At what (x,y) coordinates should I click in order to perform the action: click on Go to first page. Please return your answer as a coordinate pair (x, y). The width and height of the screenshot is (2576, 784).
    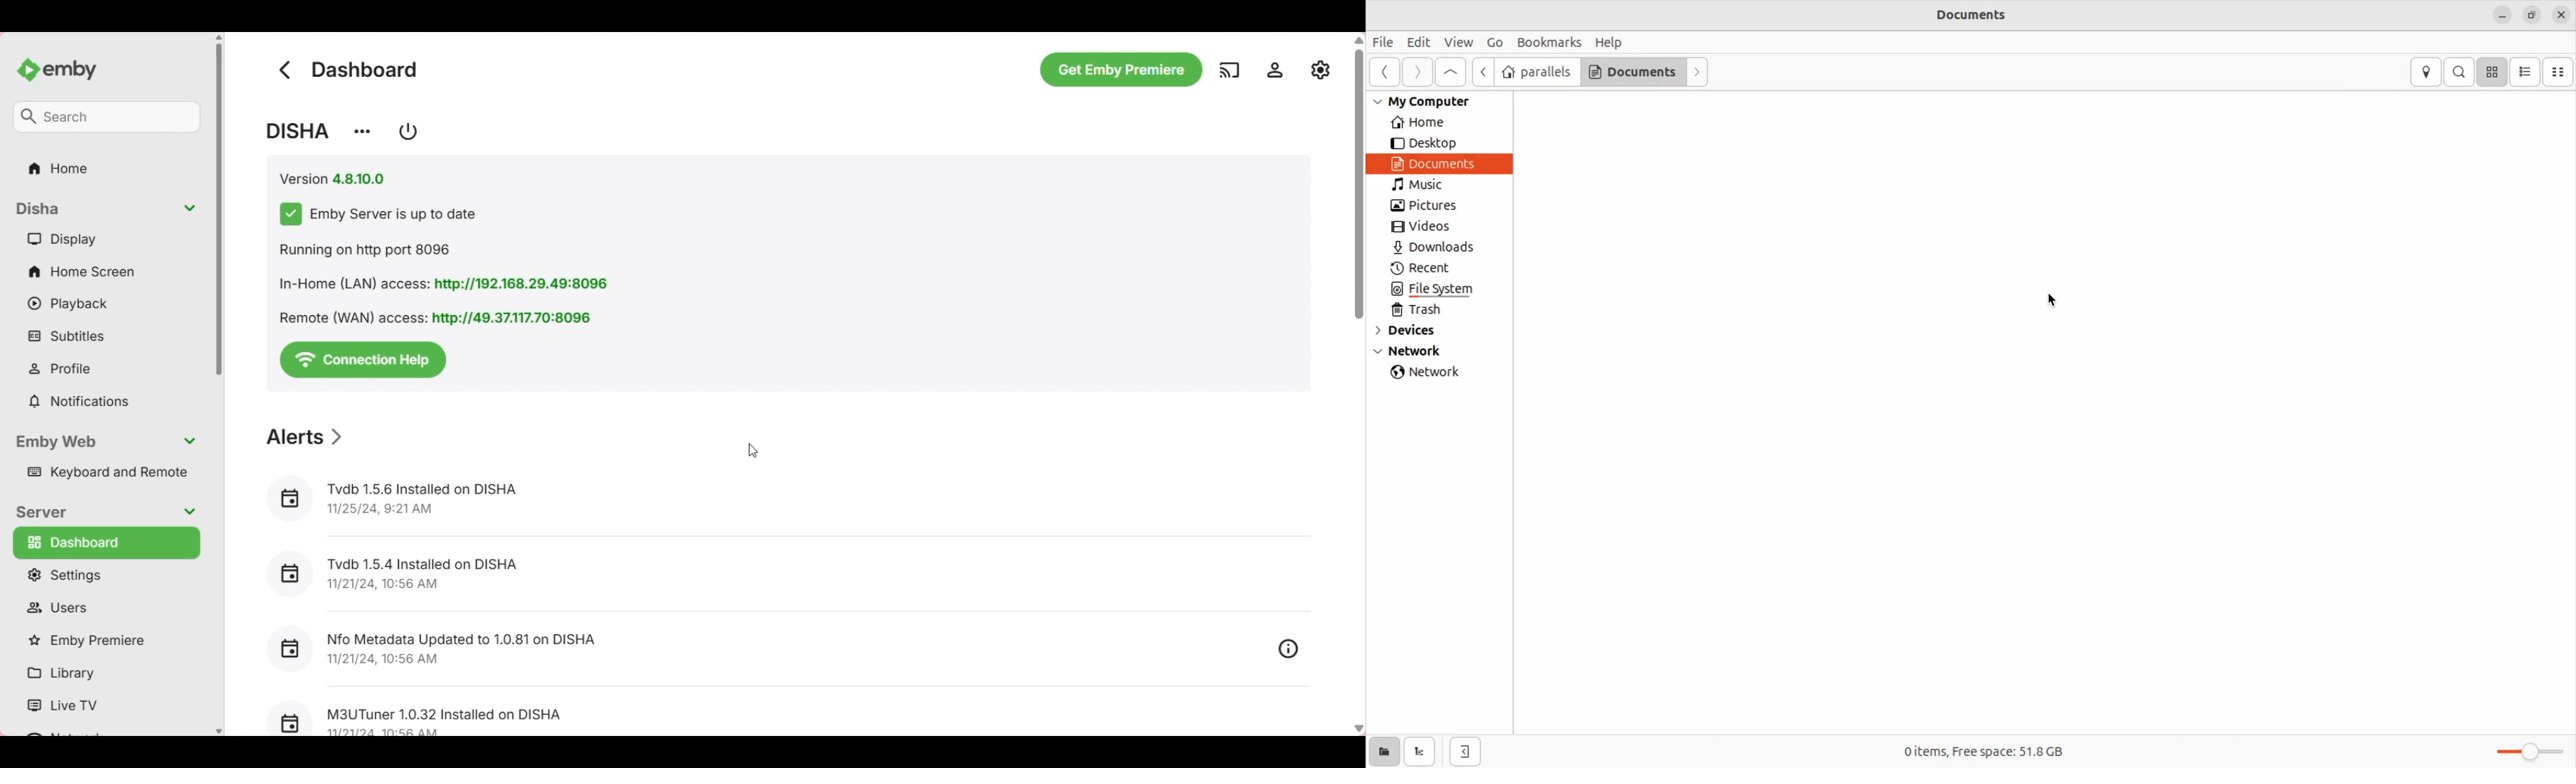
    Looking at the image, I should click on (1450, 72).